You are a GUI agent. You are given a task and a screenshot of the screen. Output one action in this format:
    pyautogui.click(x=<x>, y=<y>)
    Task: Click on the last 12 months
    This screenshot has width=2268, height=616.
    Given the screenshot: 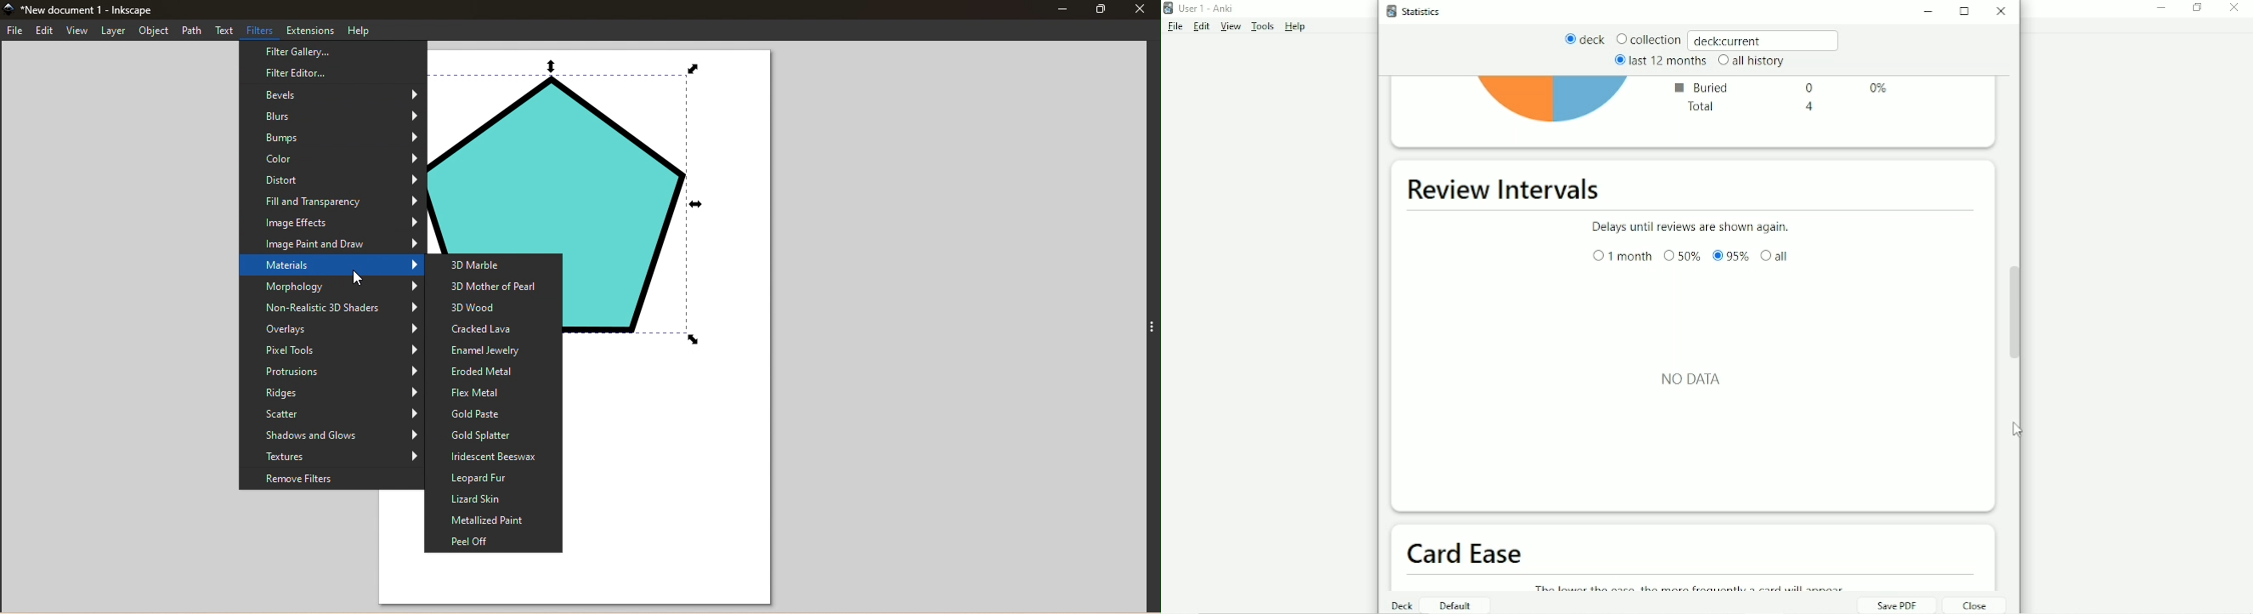 What is the action you would take?
    pyautogui.click(x=1659, y=60)
    